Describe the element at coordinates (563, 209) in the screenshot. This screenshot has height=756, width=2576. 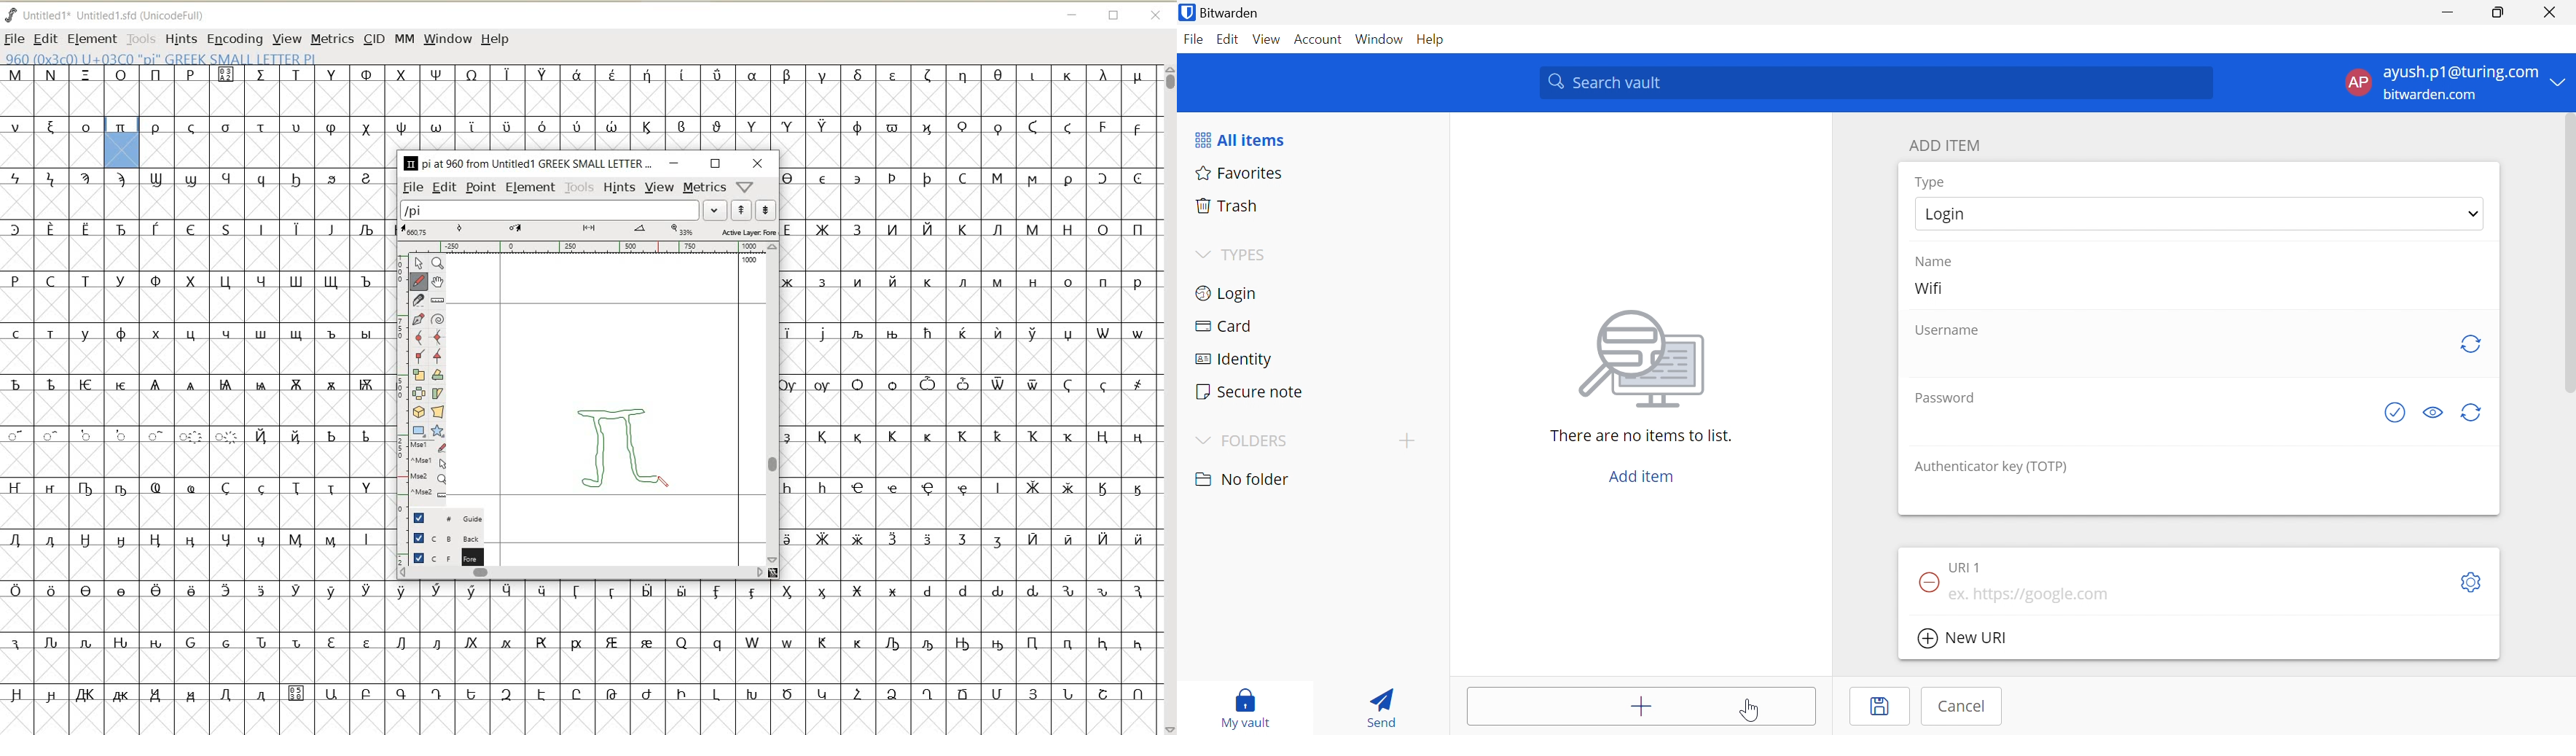
I see `load word list` at that location.